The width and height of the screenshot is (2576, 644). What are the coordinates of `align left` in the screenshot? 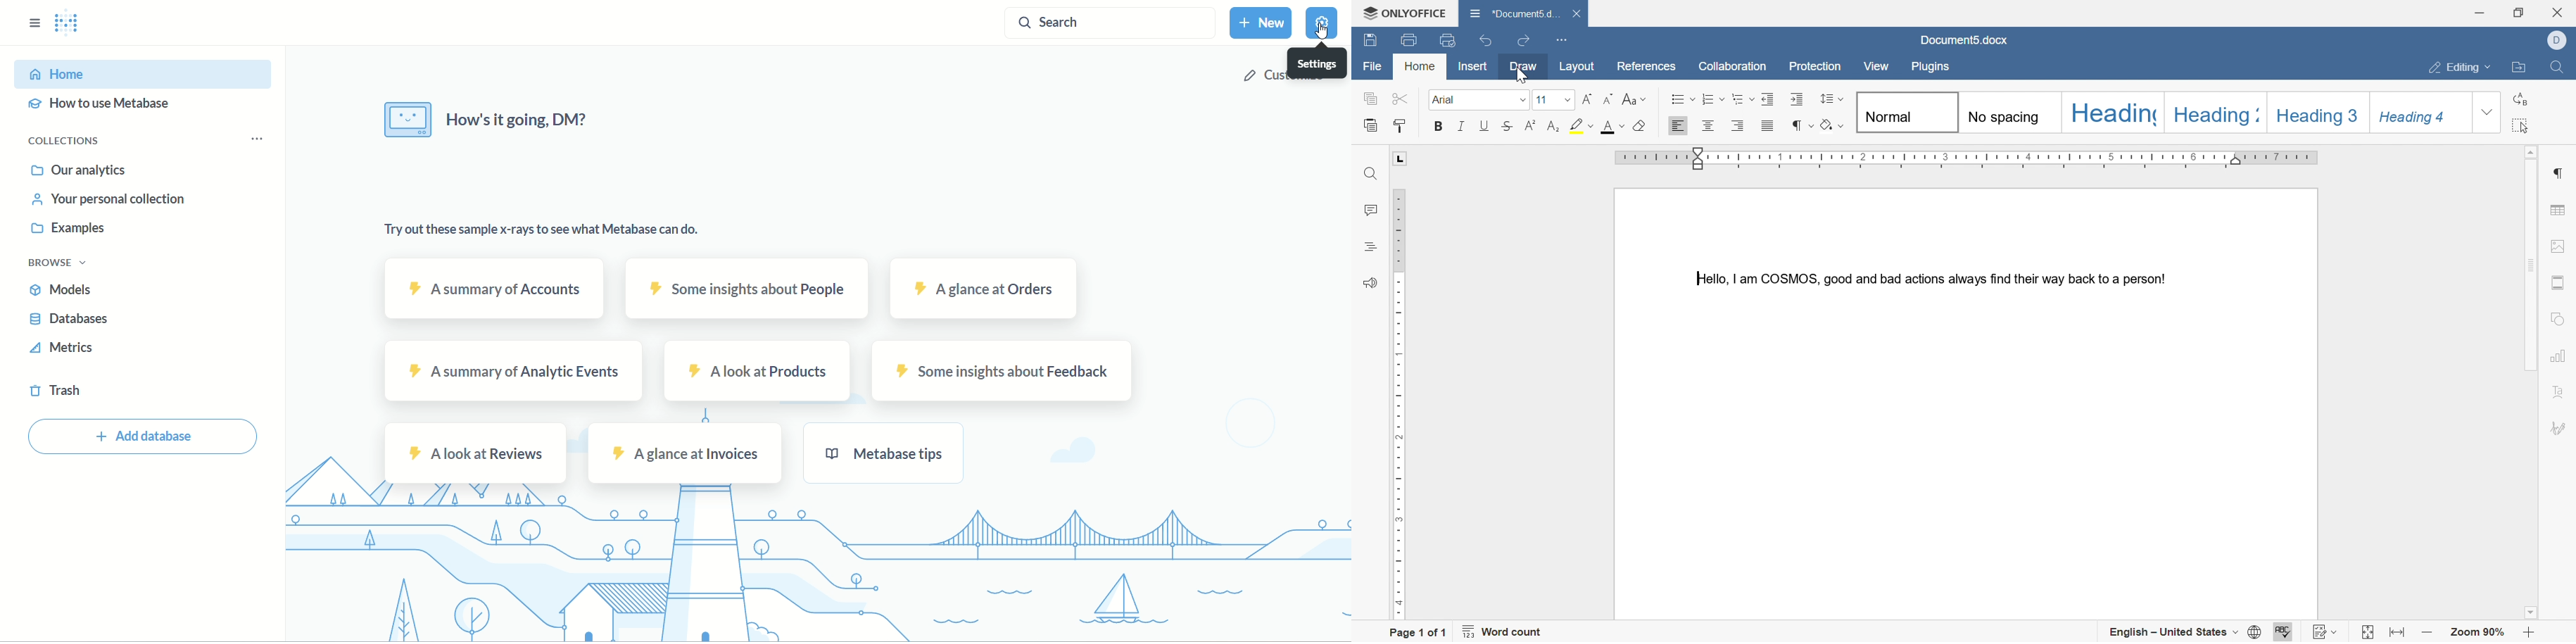 It's located at (1679, 124).